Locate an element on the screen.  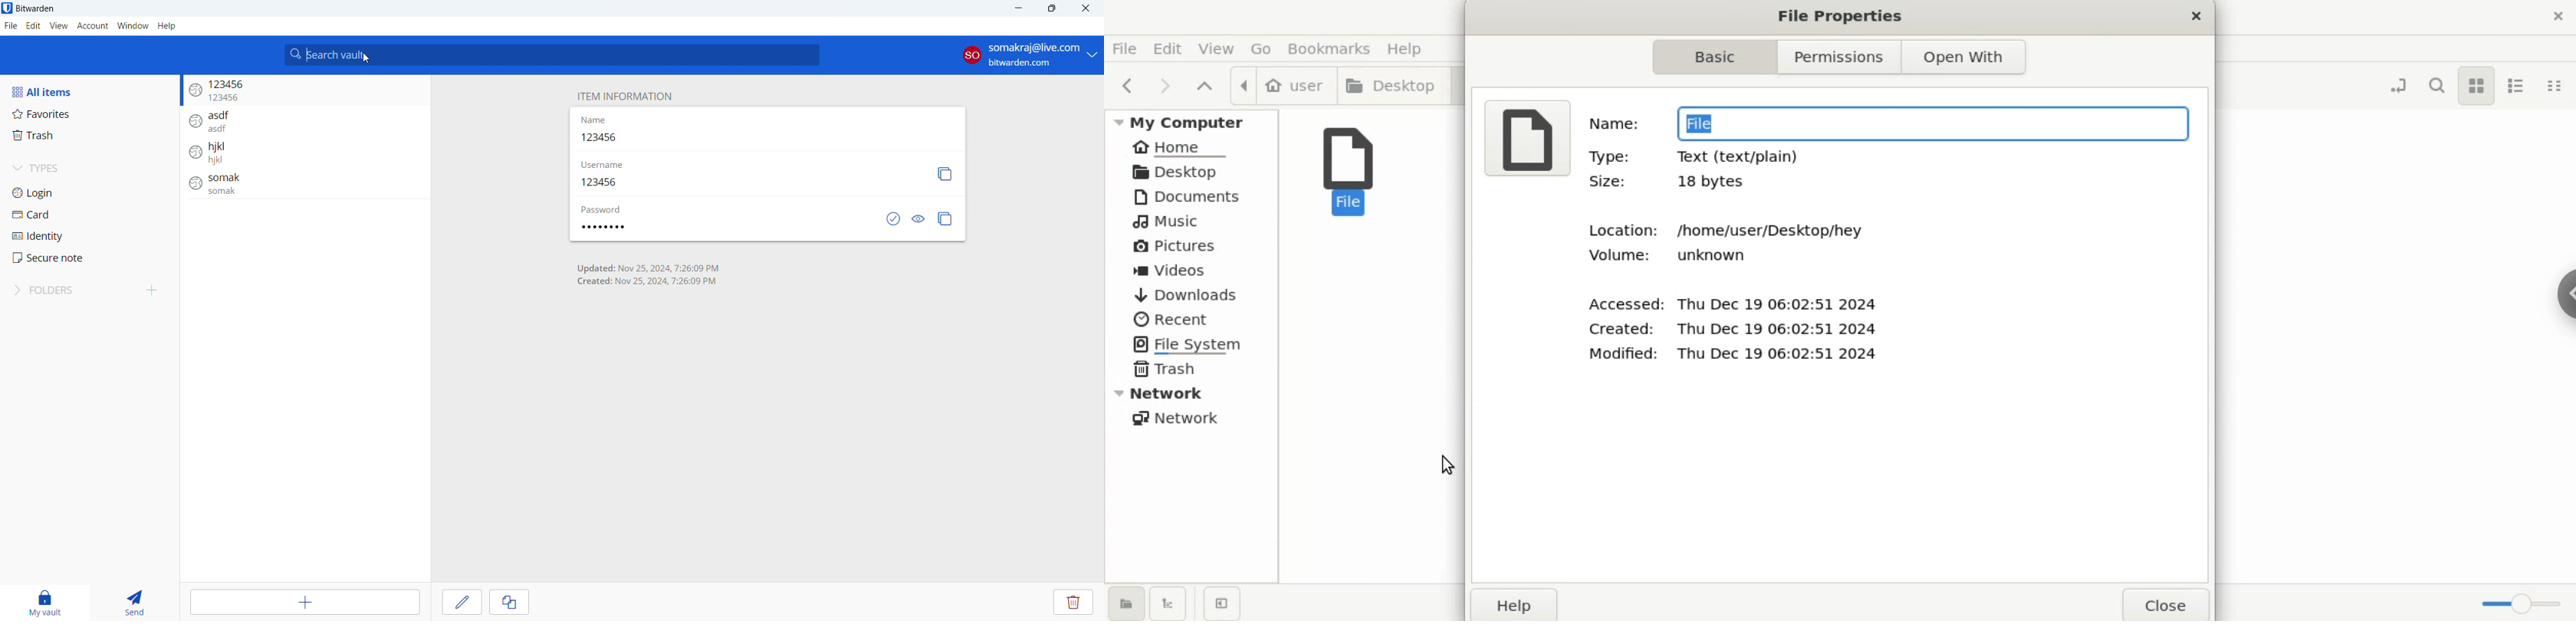
item information is located at coordinates (623, 97).